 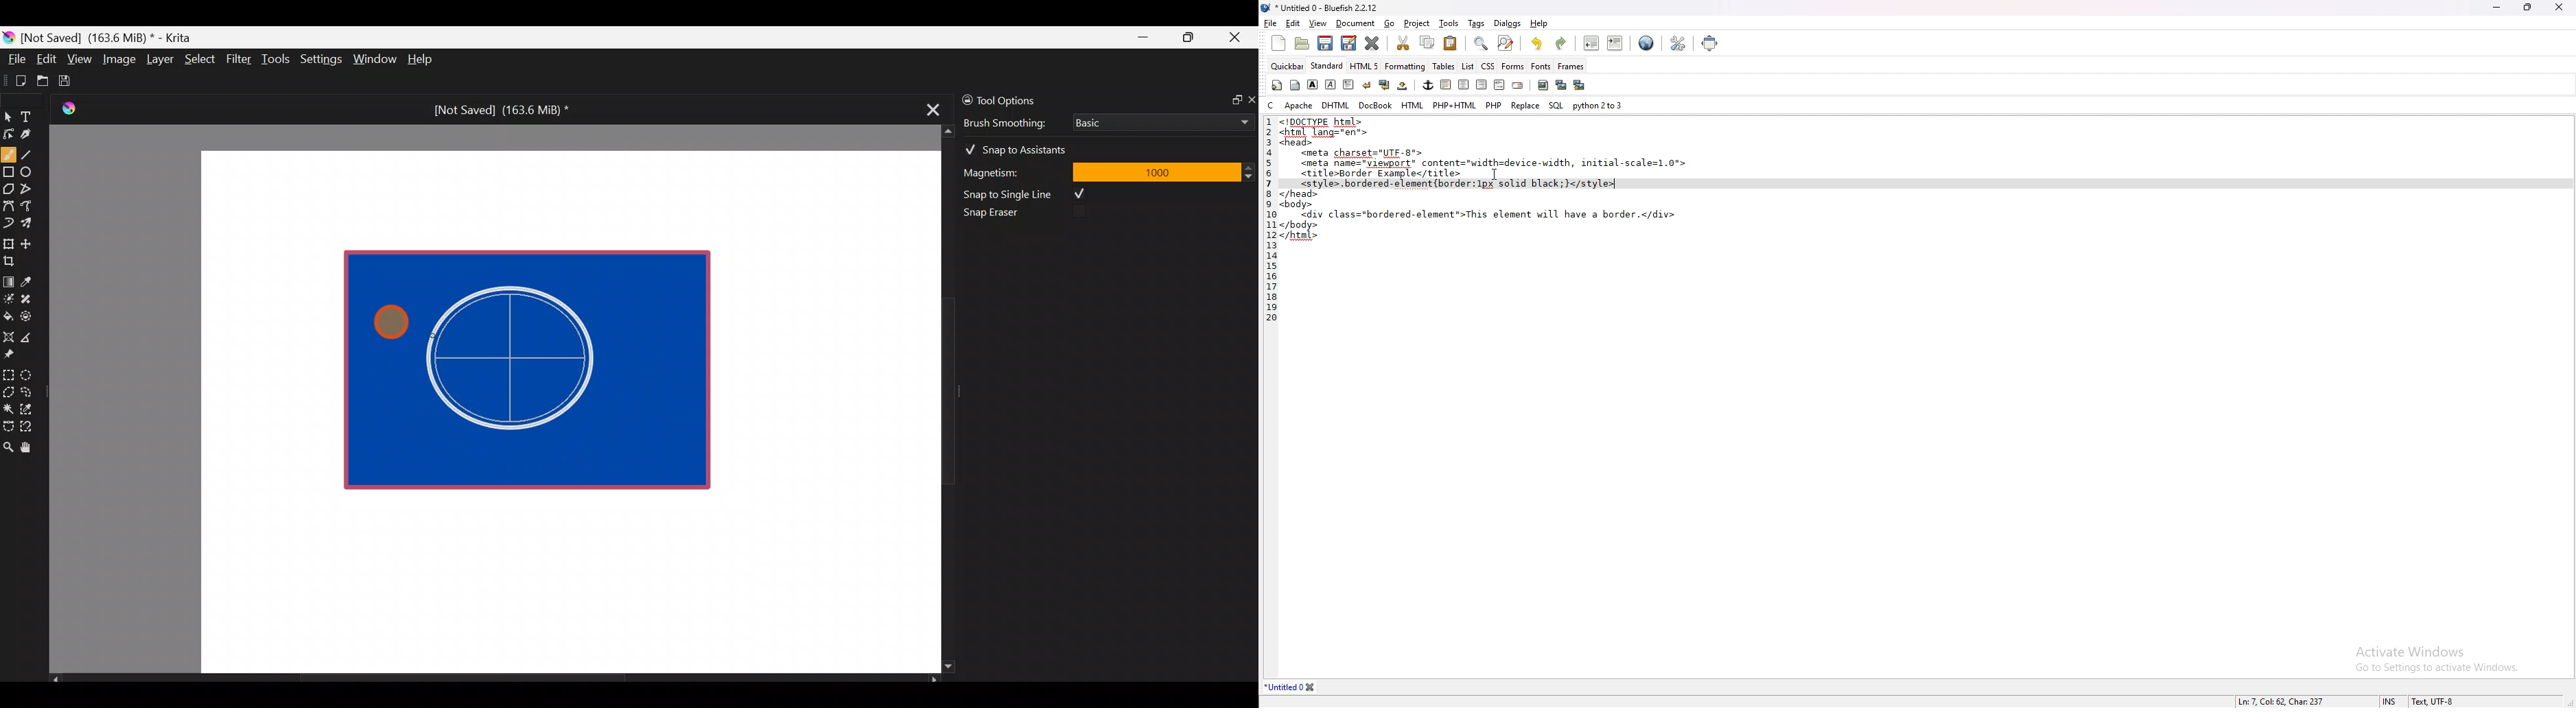 What do you see at coordinates (9, 37) in the screenshot?
I see `Krita logo` at bounding box center [9, 37].